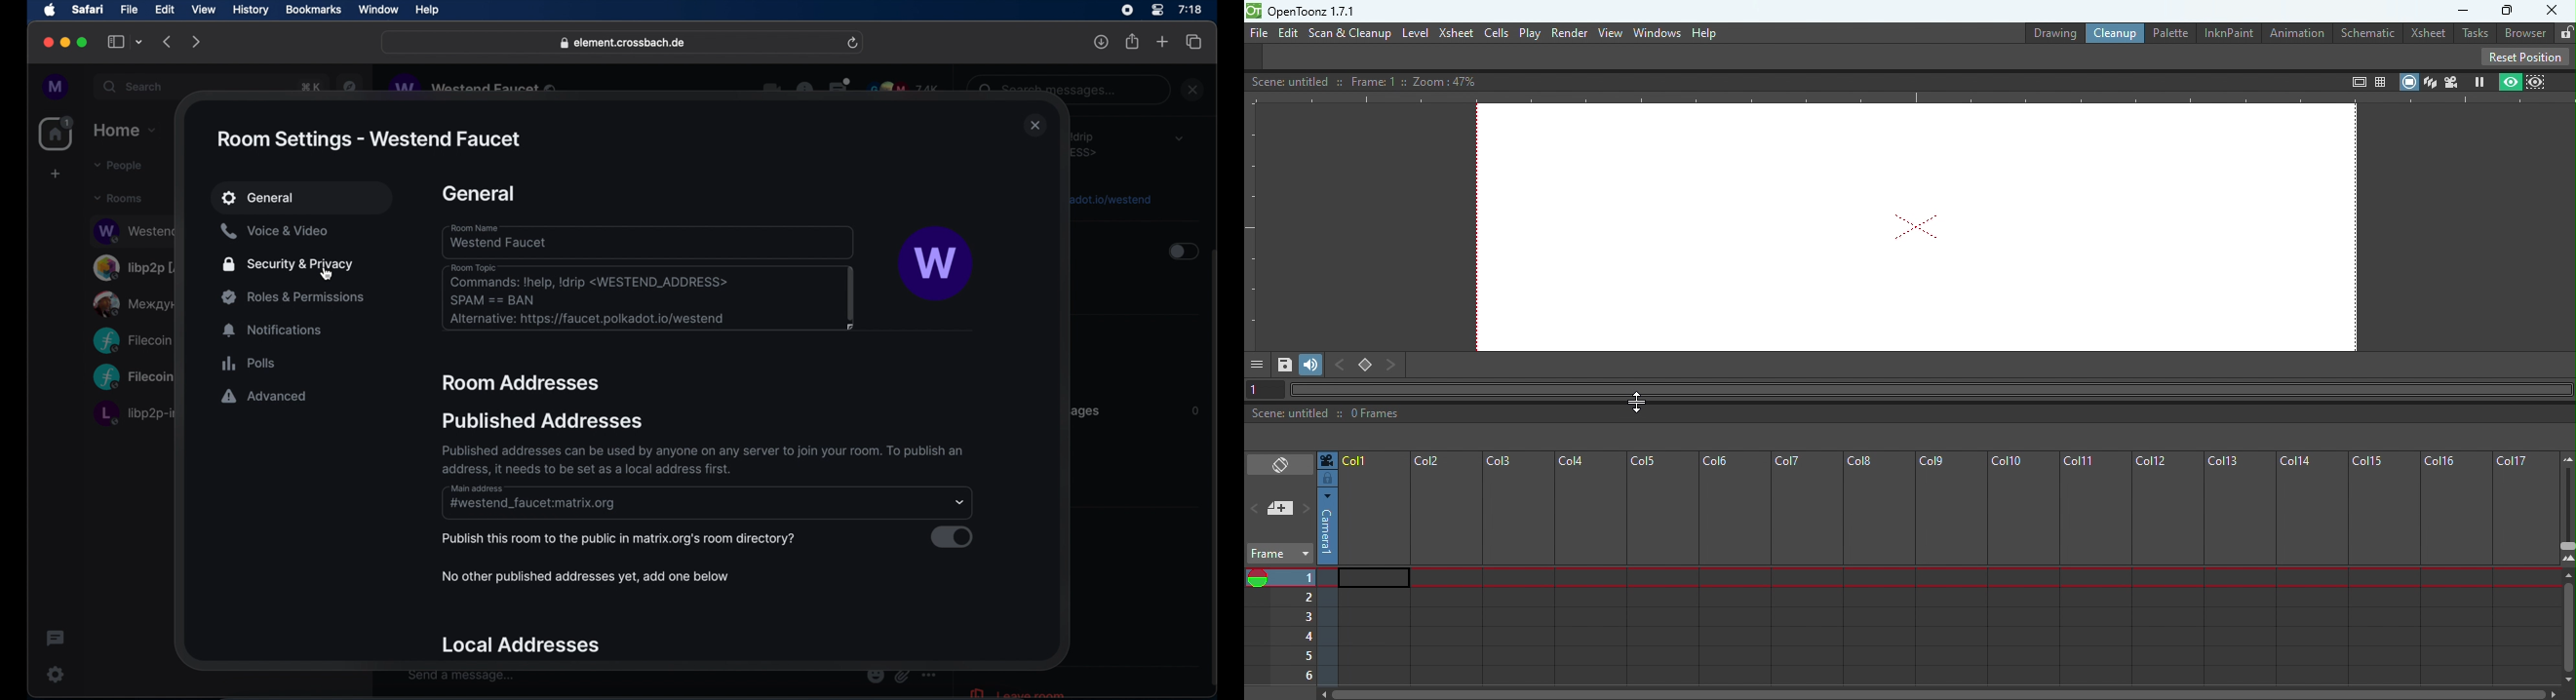 This screenshot has height=700, width=2576. Describe the element at coordinates (462, 675) in the screenshot. I see `send a message` at that location.